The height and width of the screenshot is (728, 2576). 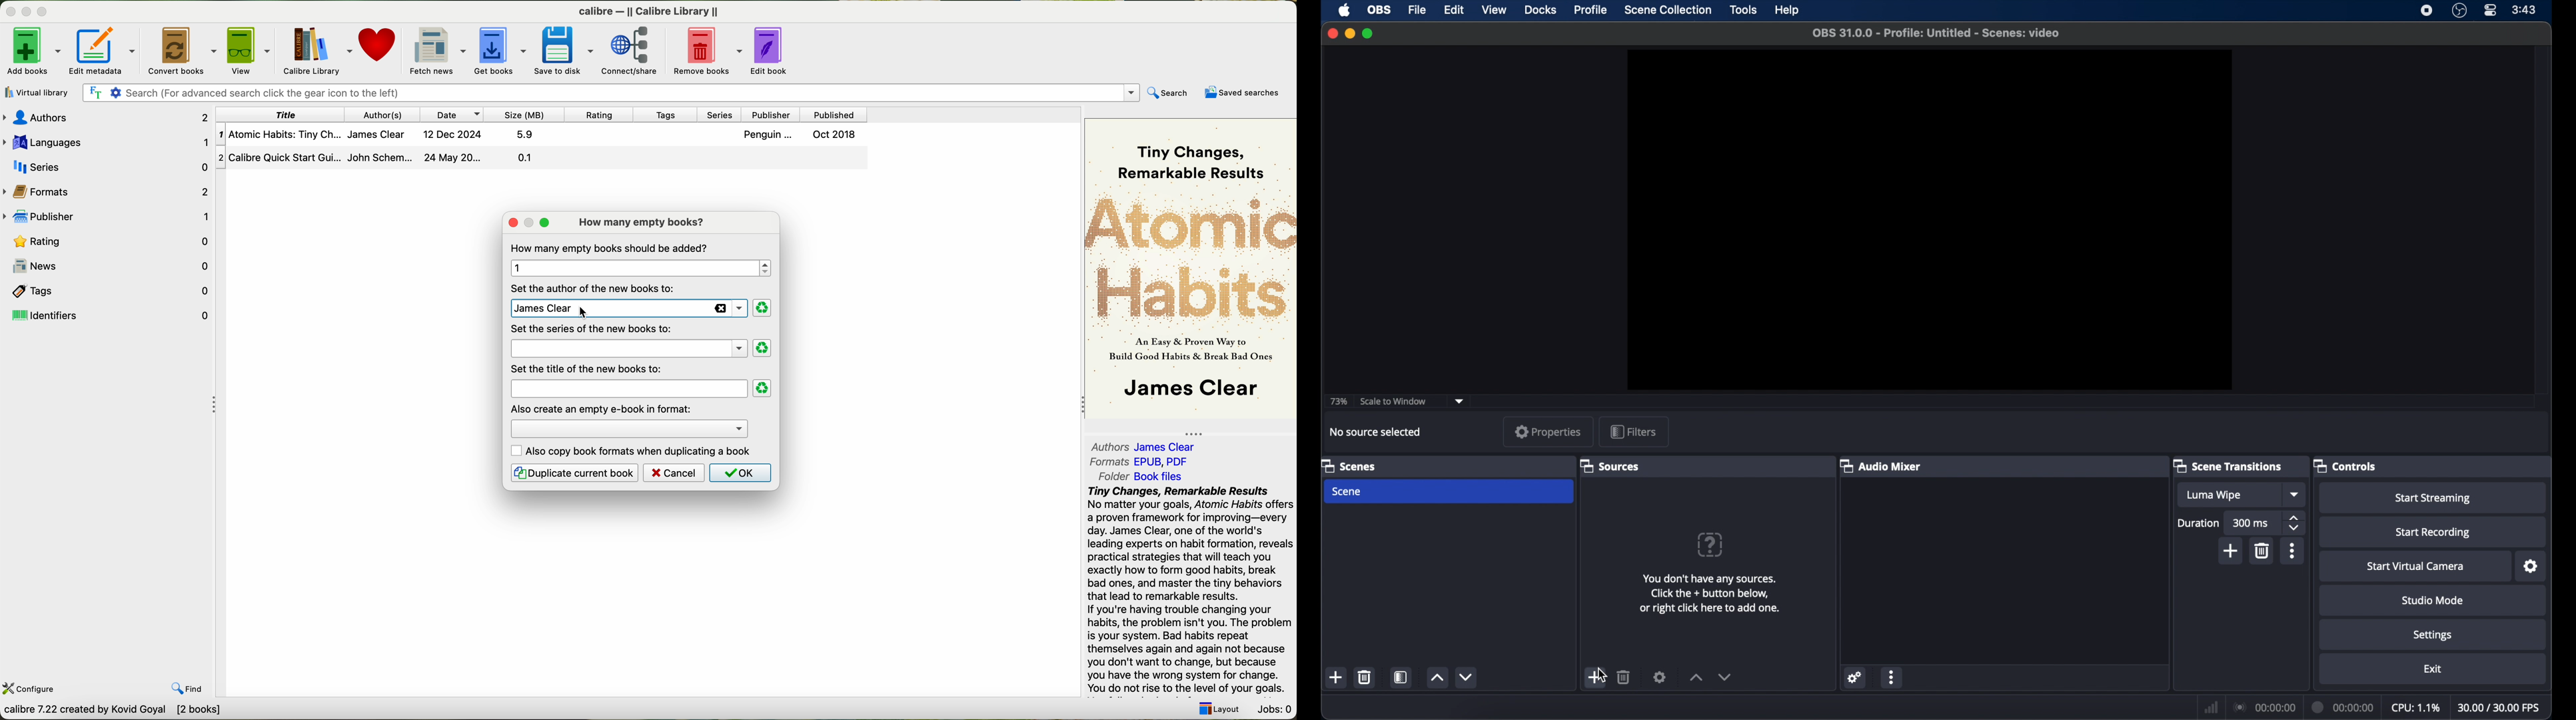 I want to click on formats, so click(x=1140, y=461).